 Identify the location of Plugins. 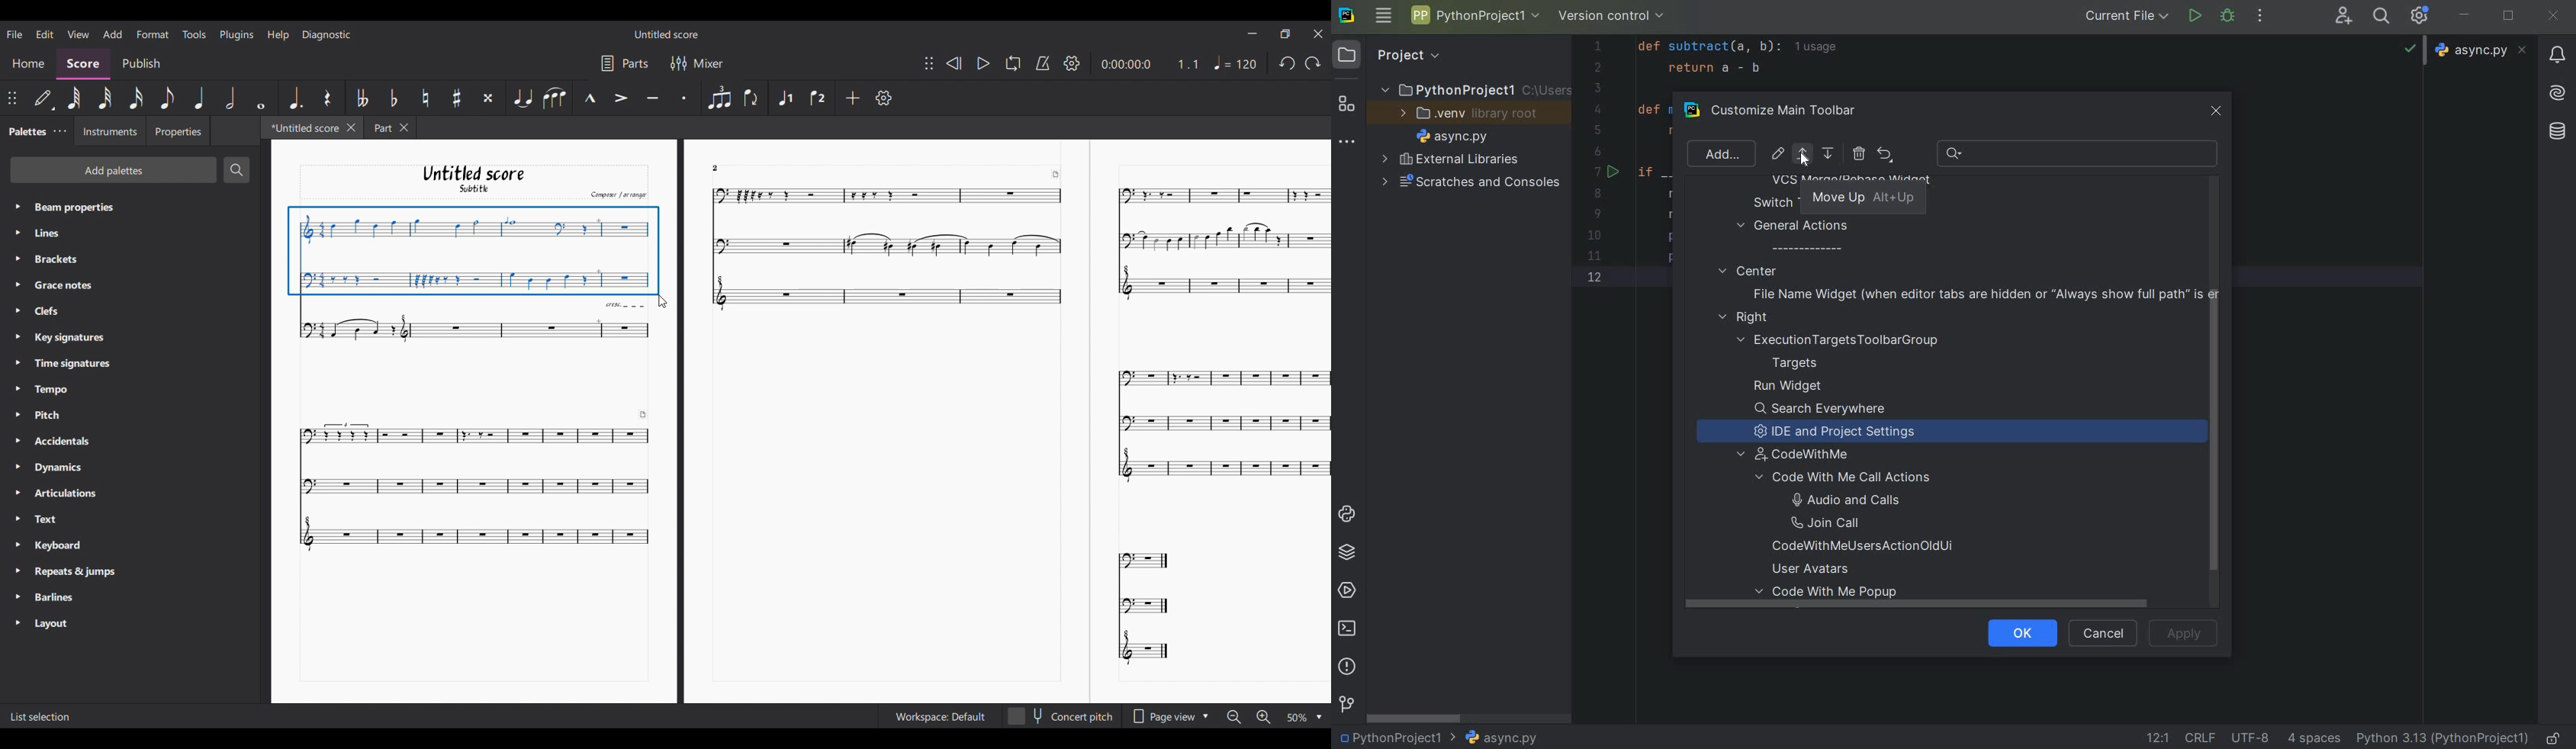
(237, 35).